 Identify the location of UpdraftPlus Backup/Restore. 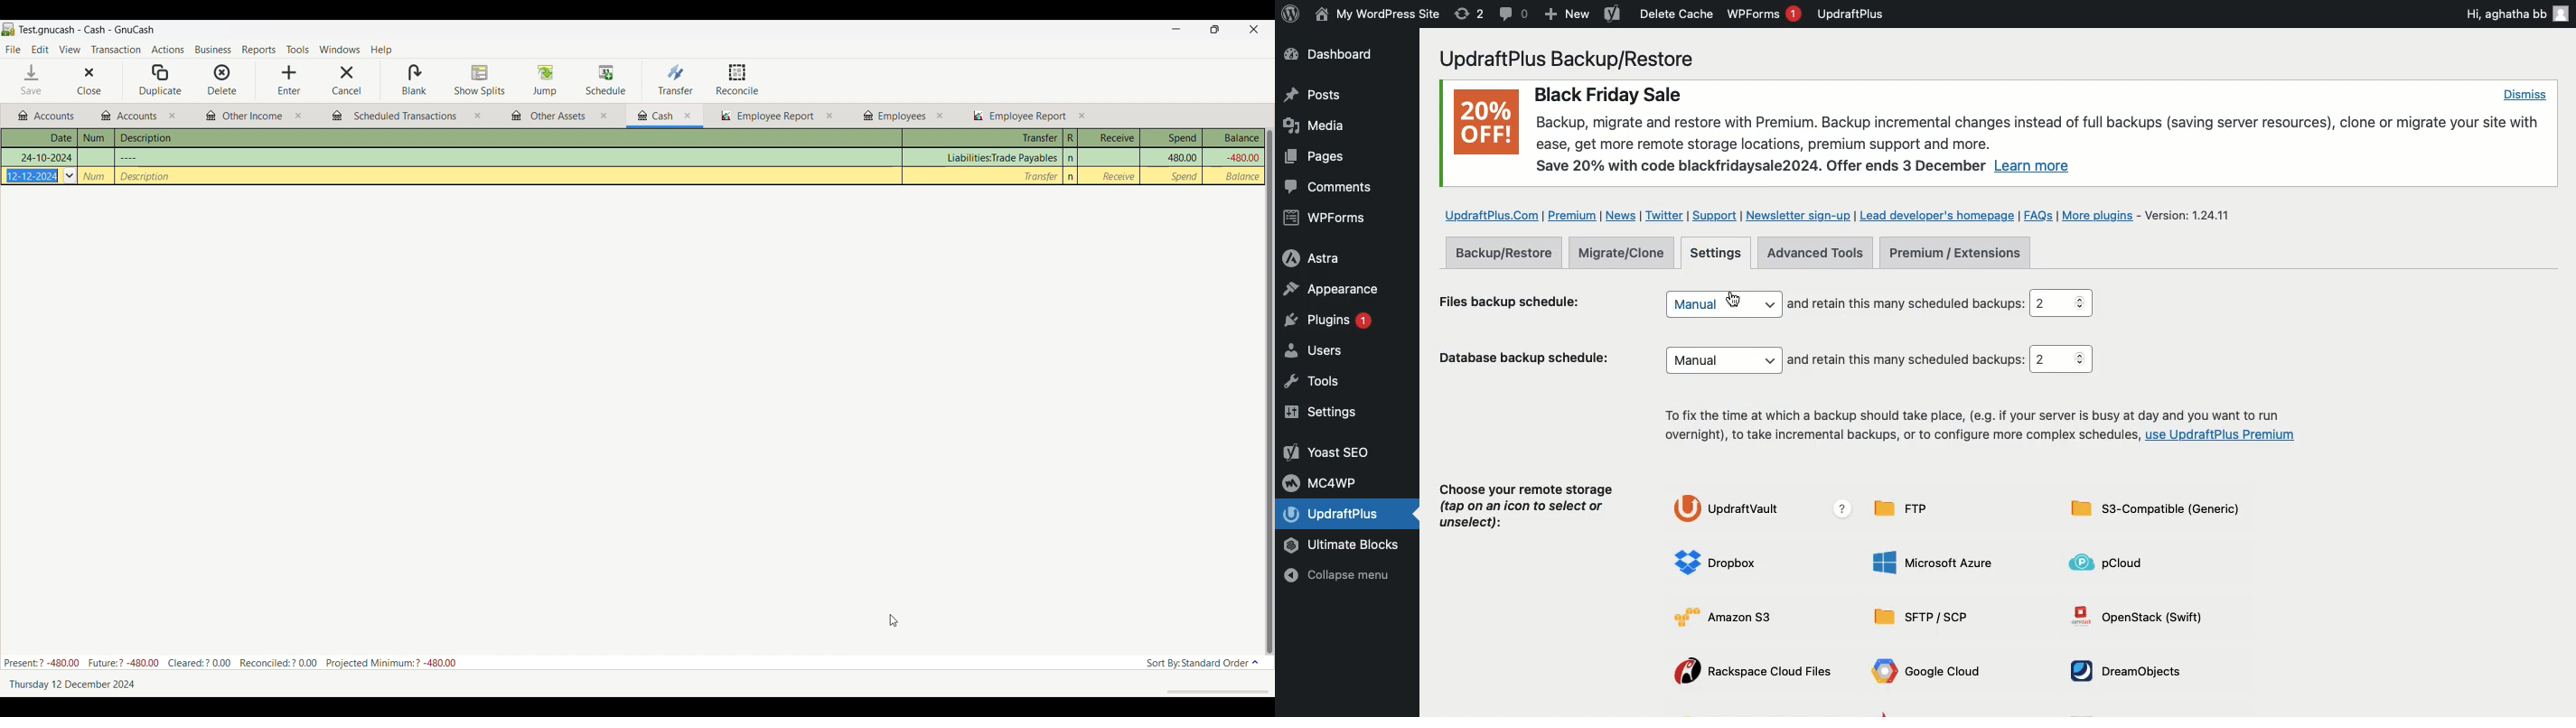
(1578, 59).